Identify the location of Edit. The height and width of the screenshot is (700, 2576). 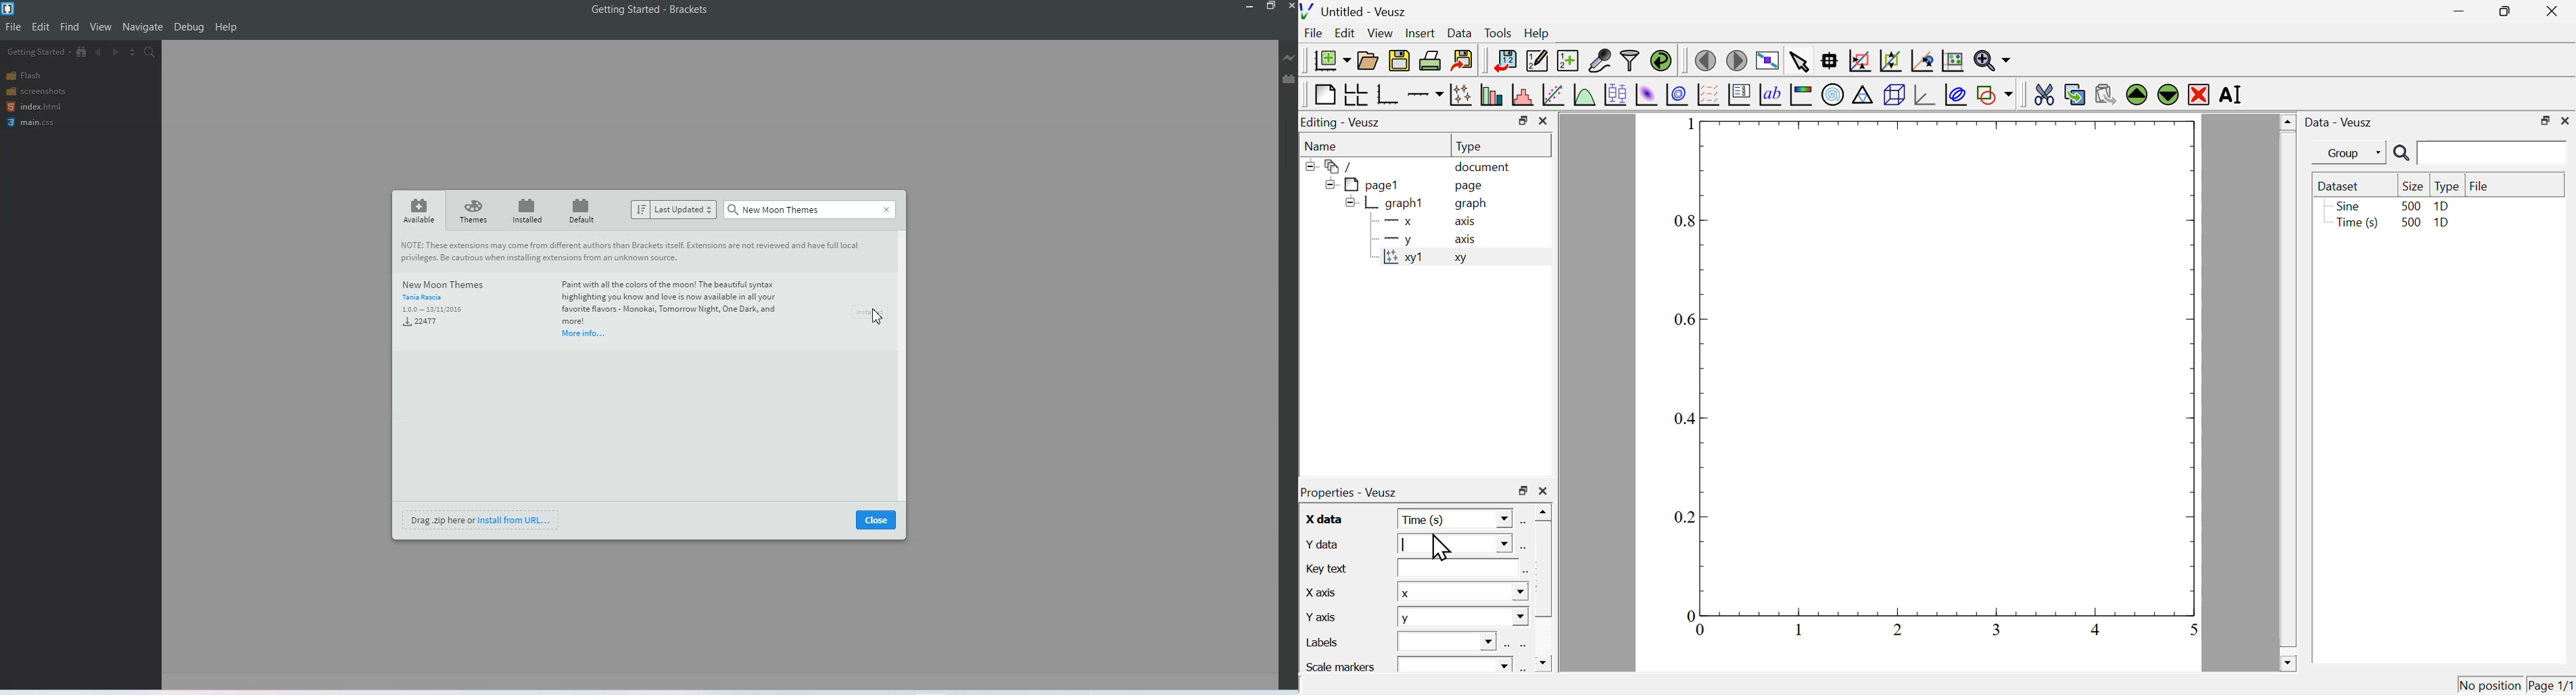
(41, 26).